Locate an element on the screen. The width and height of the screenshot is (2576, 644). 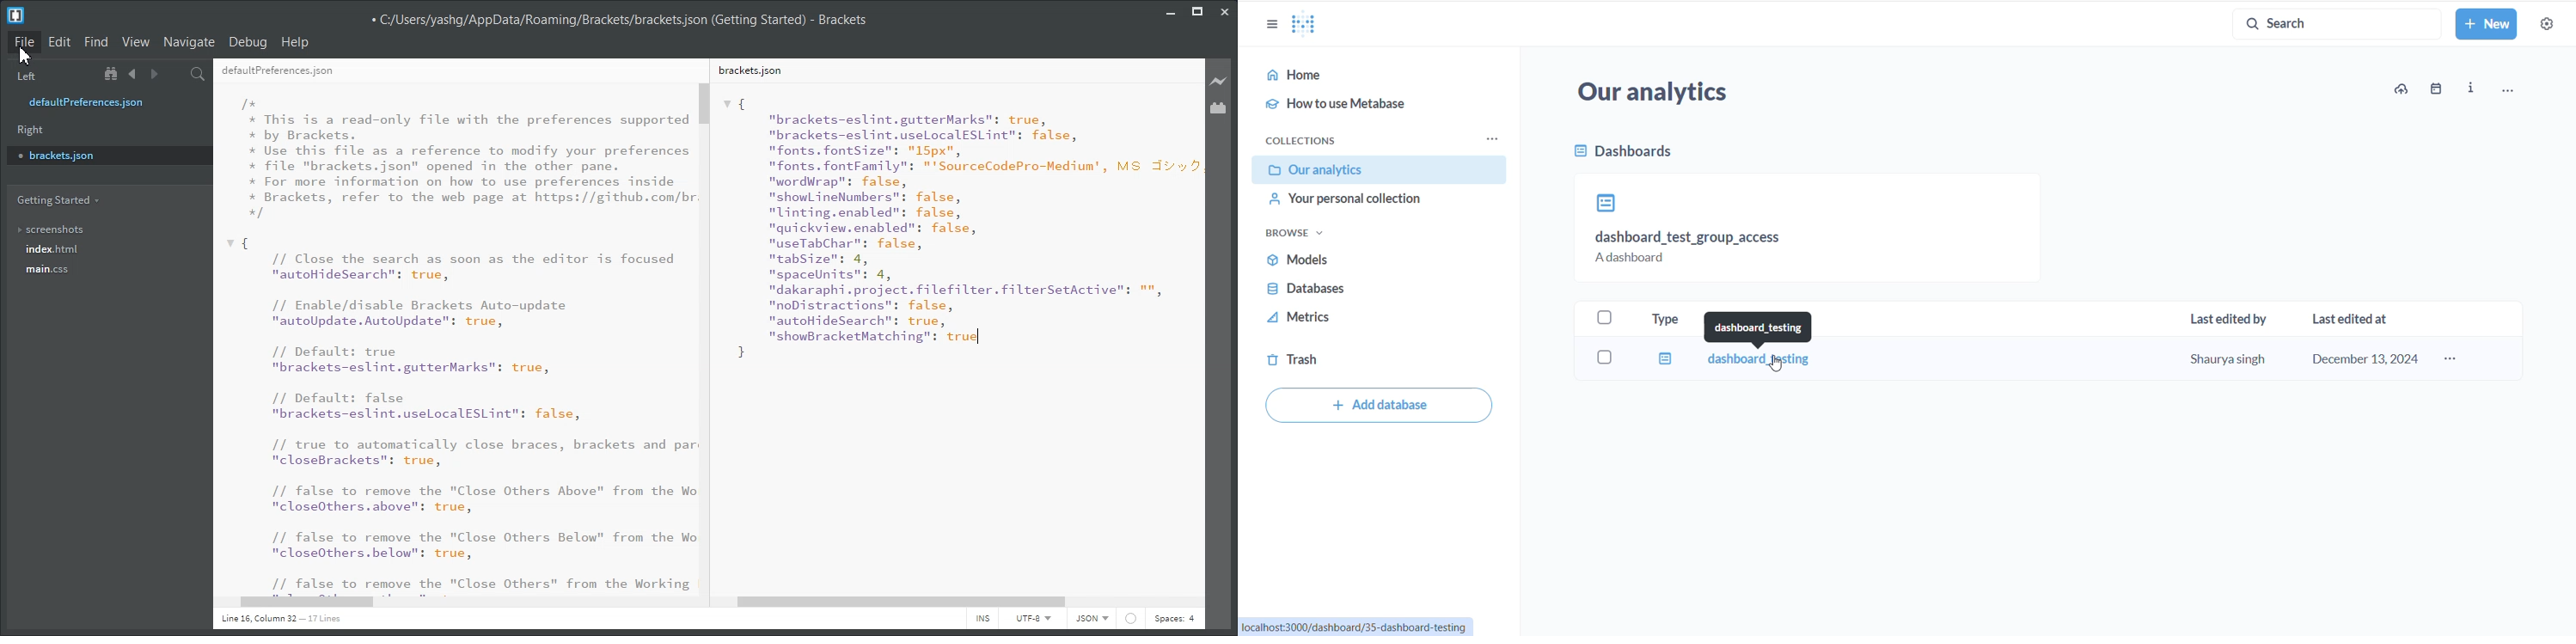
brackets.json is located at coordinates (107, 155).